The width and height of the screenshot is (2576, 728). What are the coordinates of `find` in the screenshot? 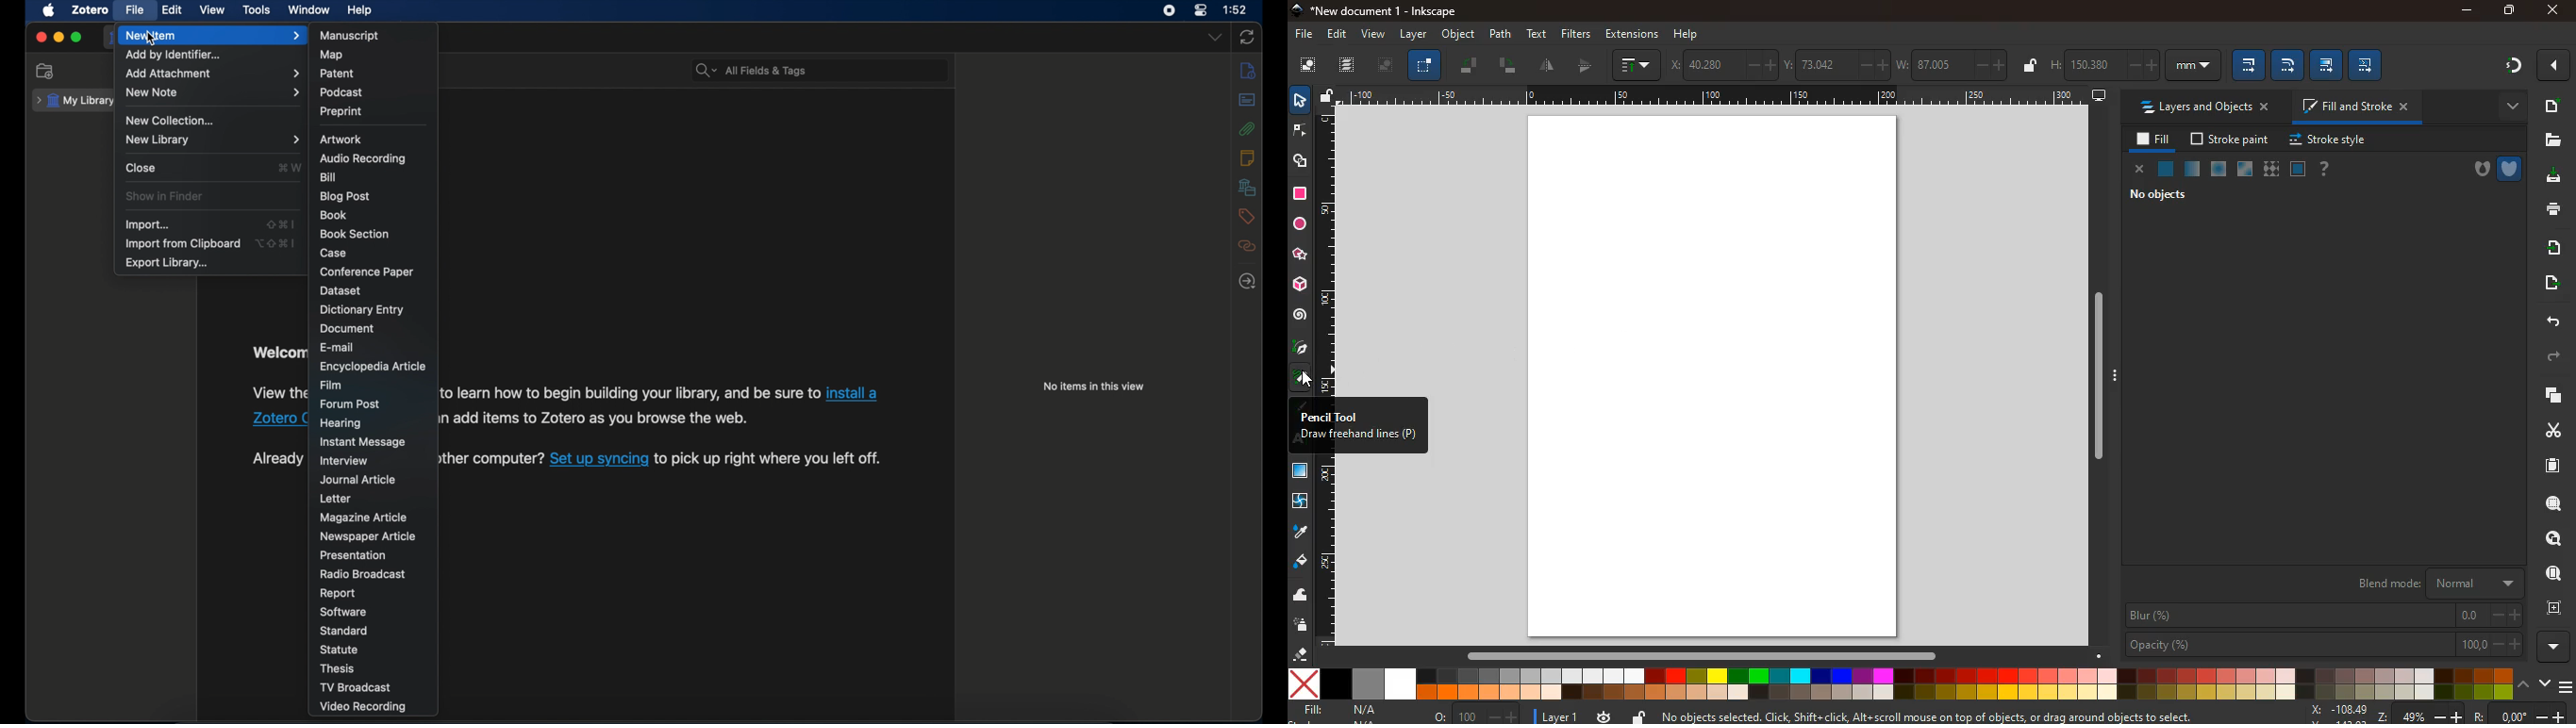 It's located at (2547, 539).